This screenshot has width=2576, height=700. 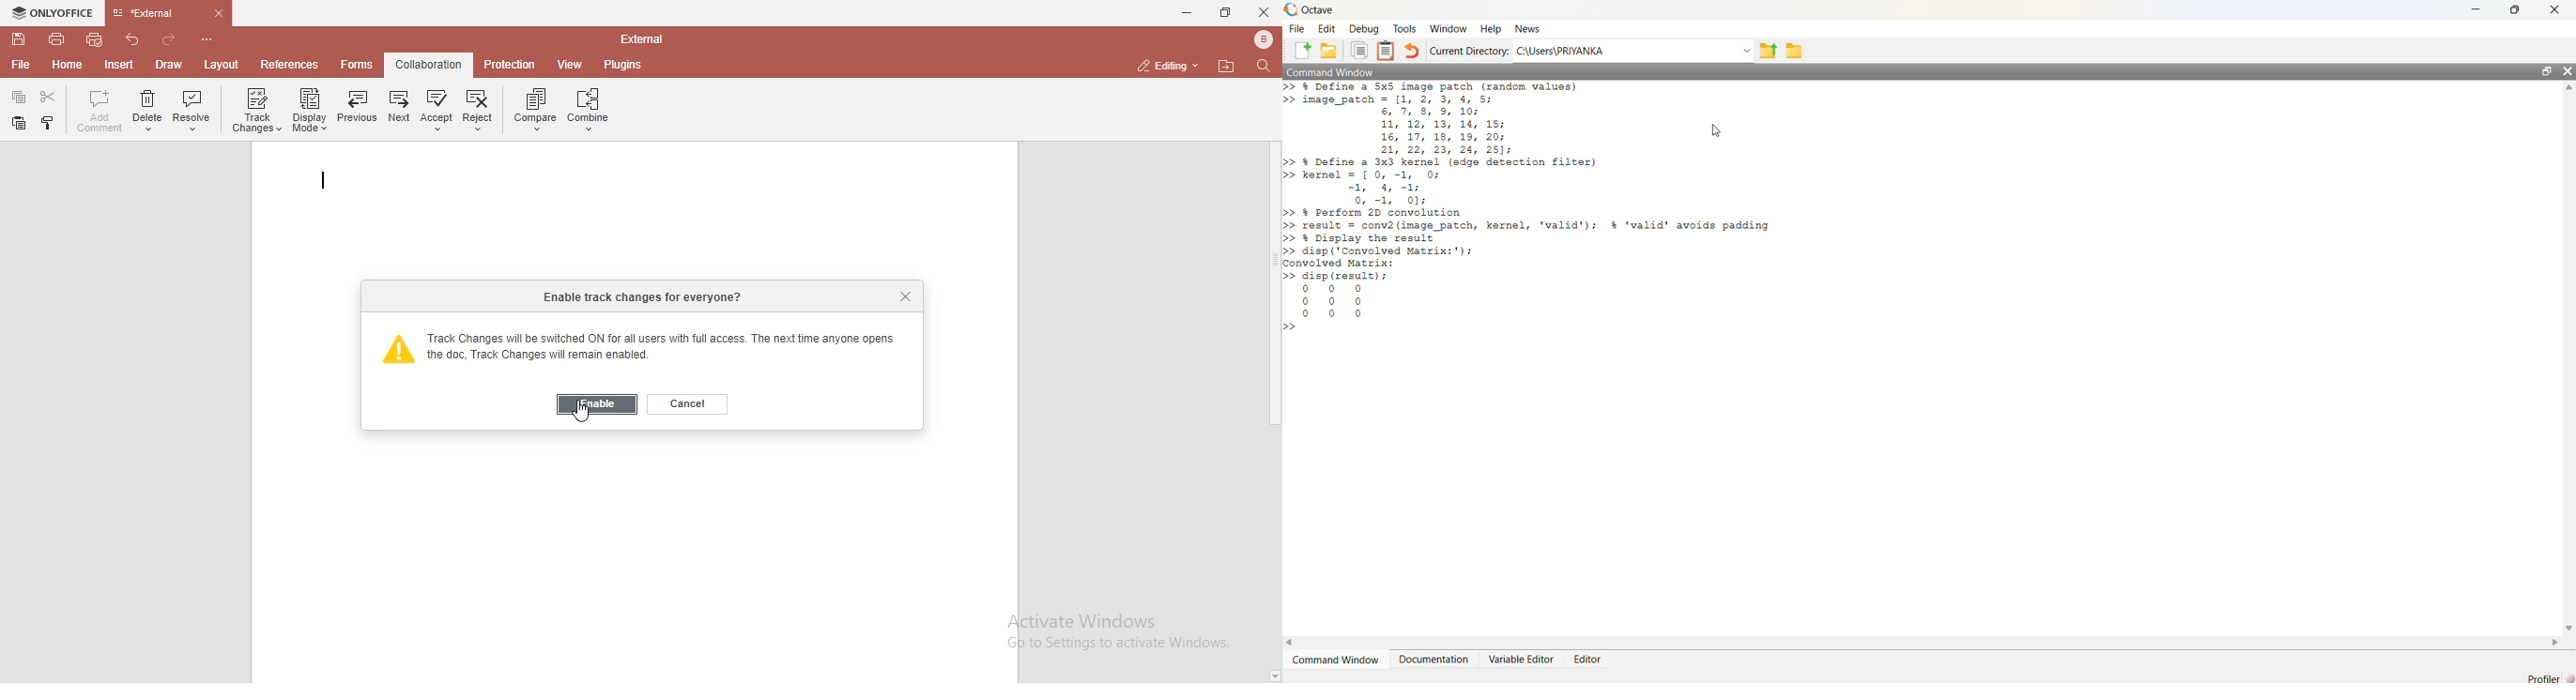 What do you see at coordinates (641, 38) in the screenshot?
I see `file name` at bounding box center [641, 38].